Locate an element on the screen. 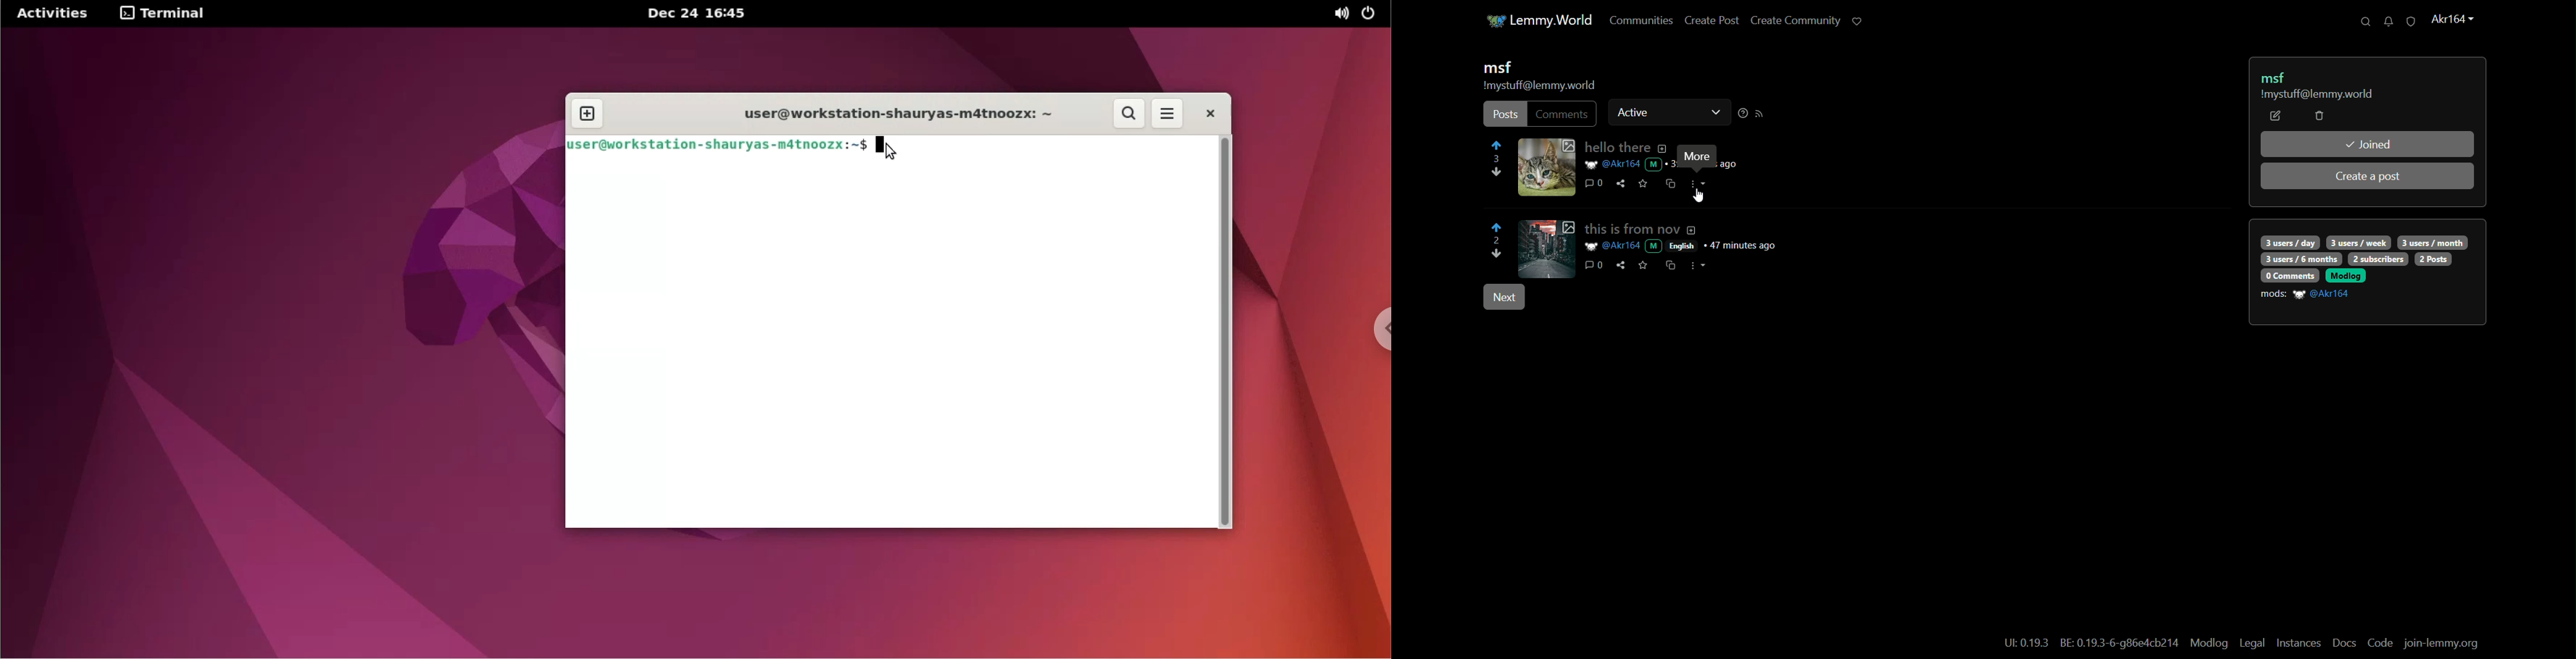 The width and height of the screenshot is (2576, 672). more pop up is located at coordinates (1696, 157).